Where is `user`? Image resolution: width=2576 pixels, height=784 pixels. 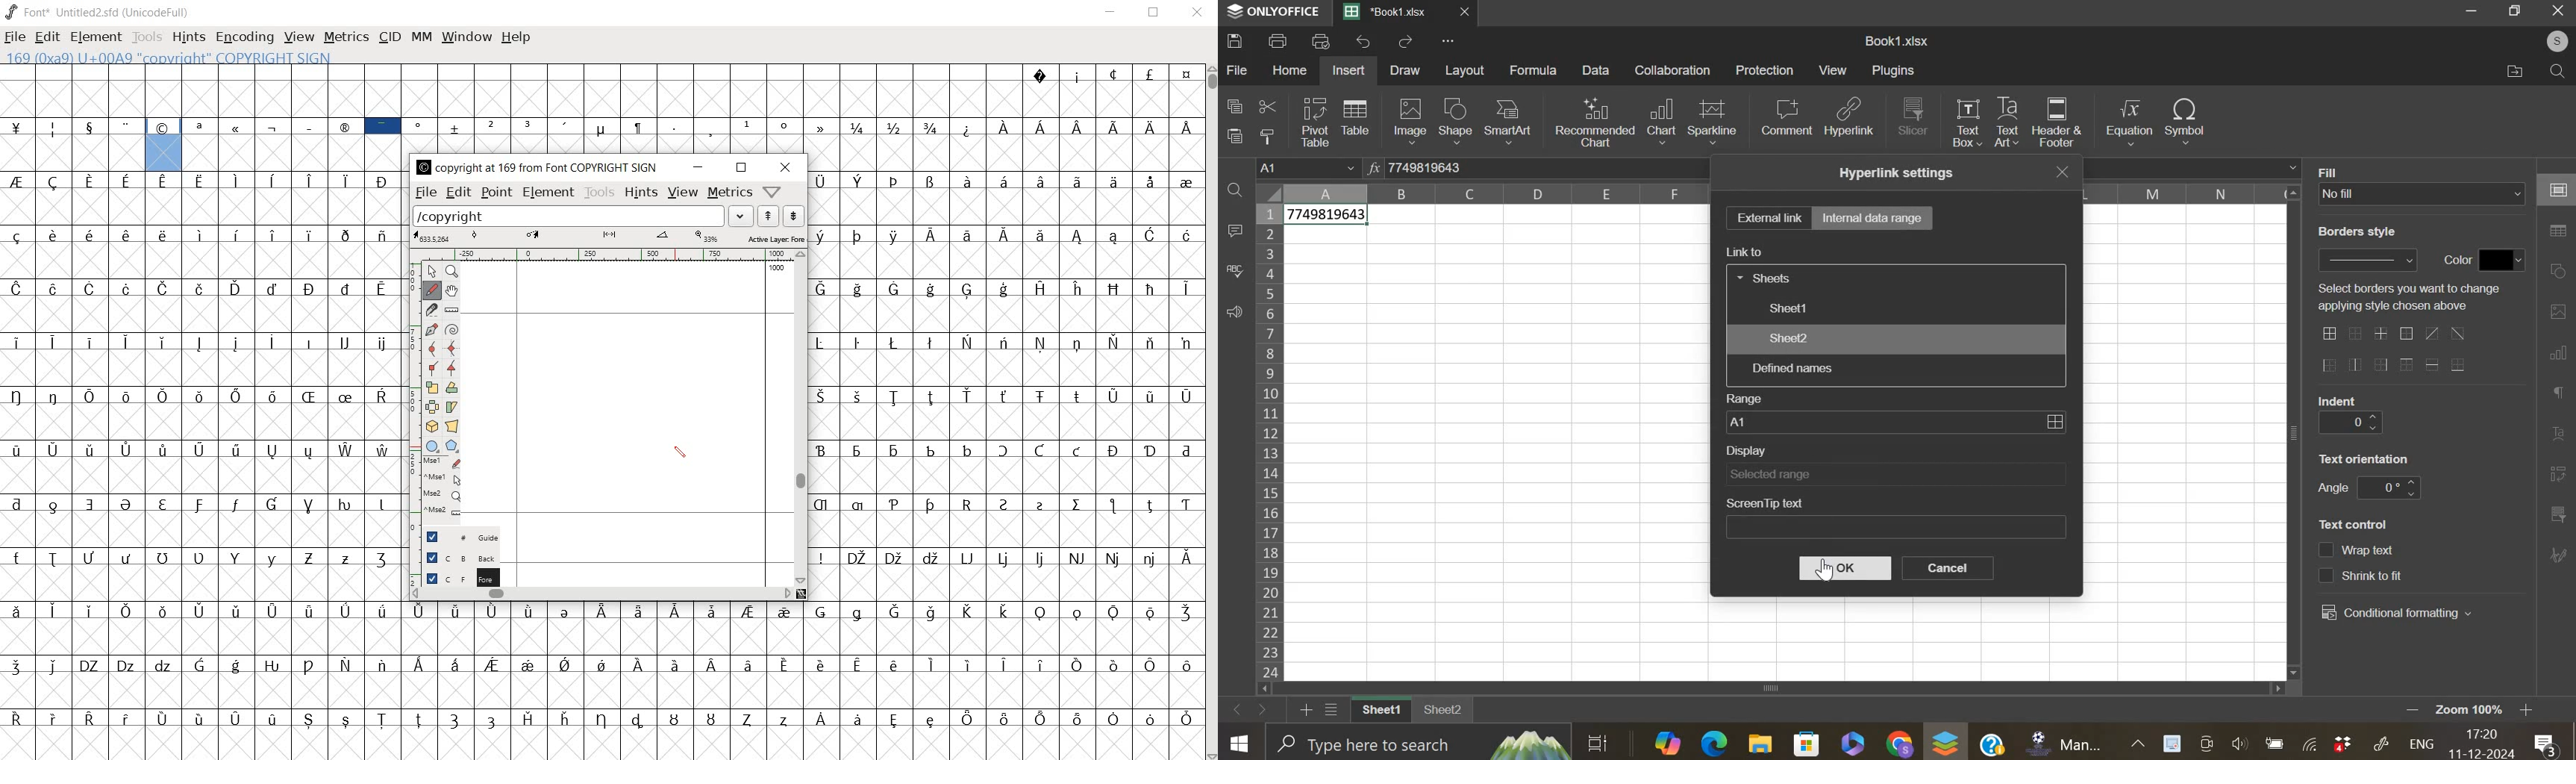 user is located at coordinates (2551, 41).